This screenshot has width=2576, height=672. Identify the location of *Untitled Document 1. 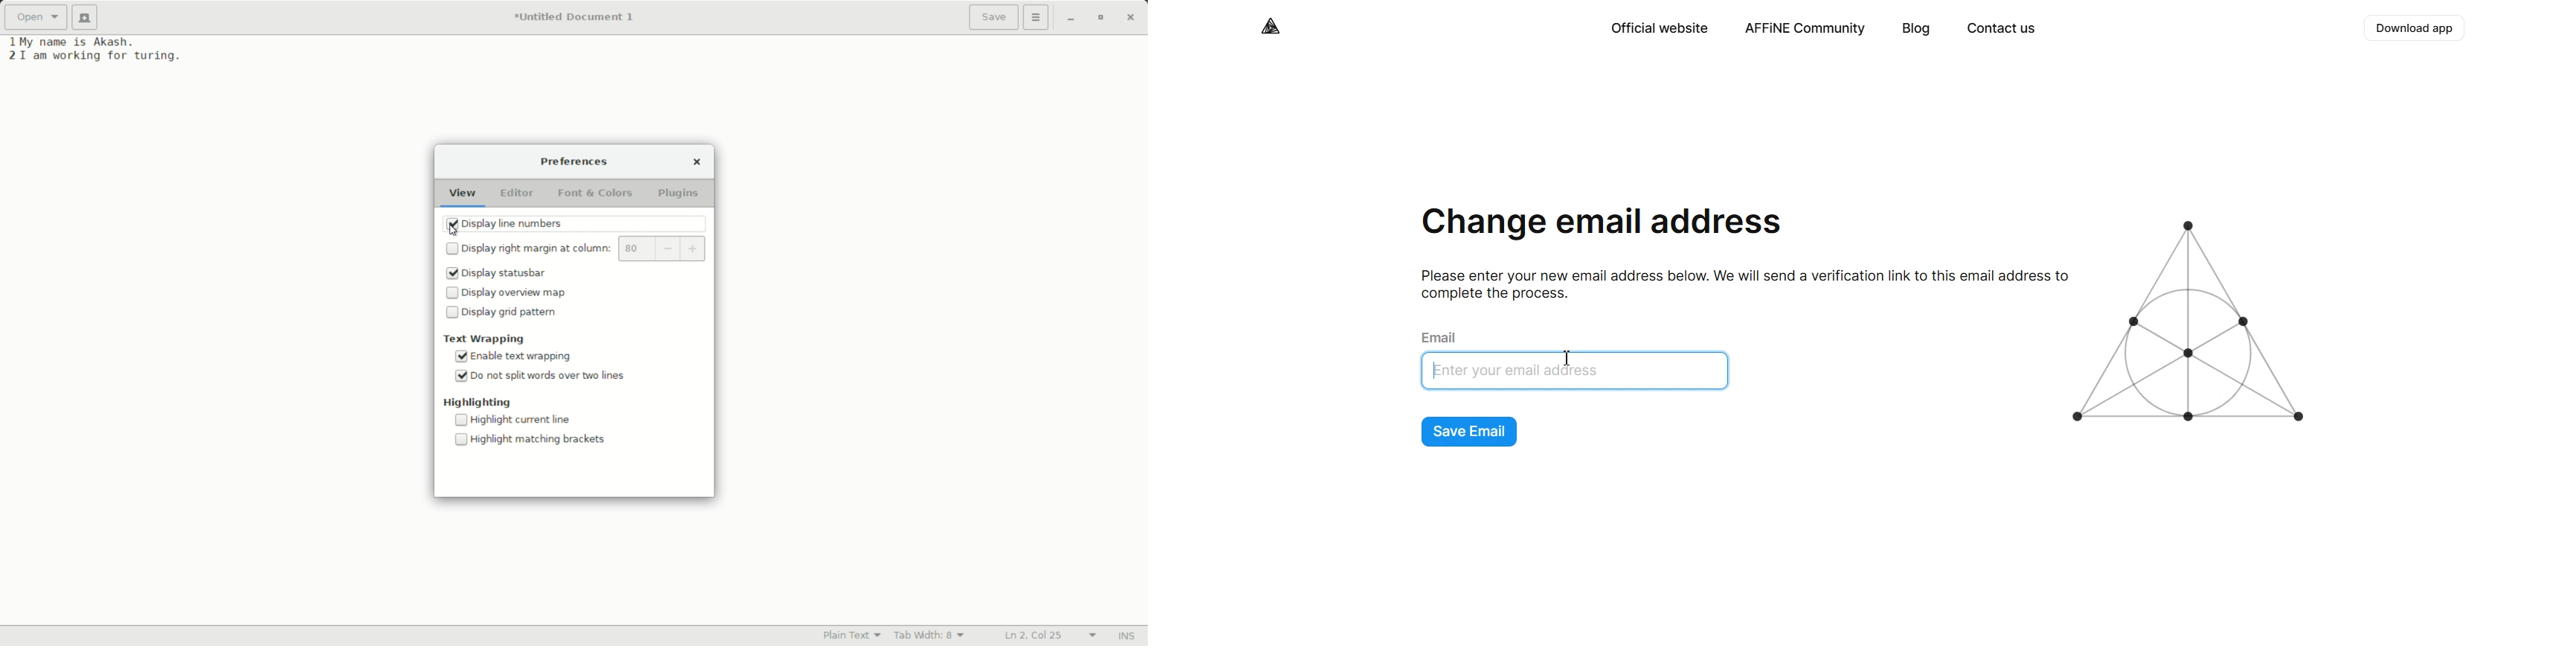
(578, 18).